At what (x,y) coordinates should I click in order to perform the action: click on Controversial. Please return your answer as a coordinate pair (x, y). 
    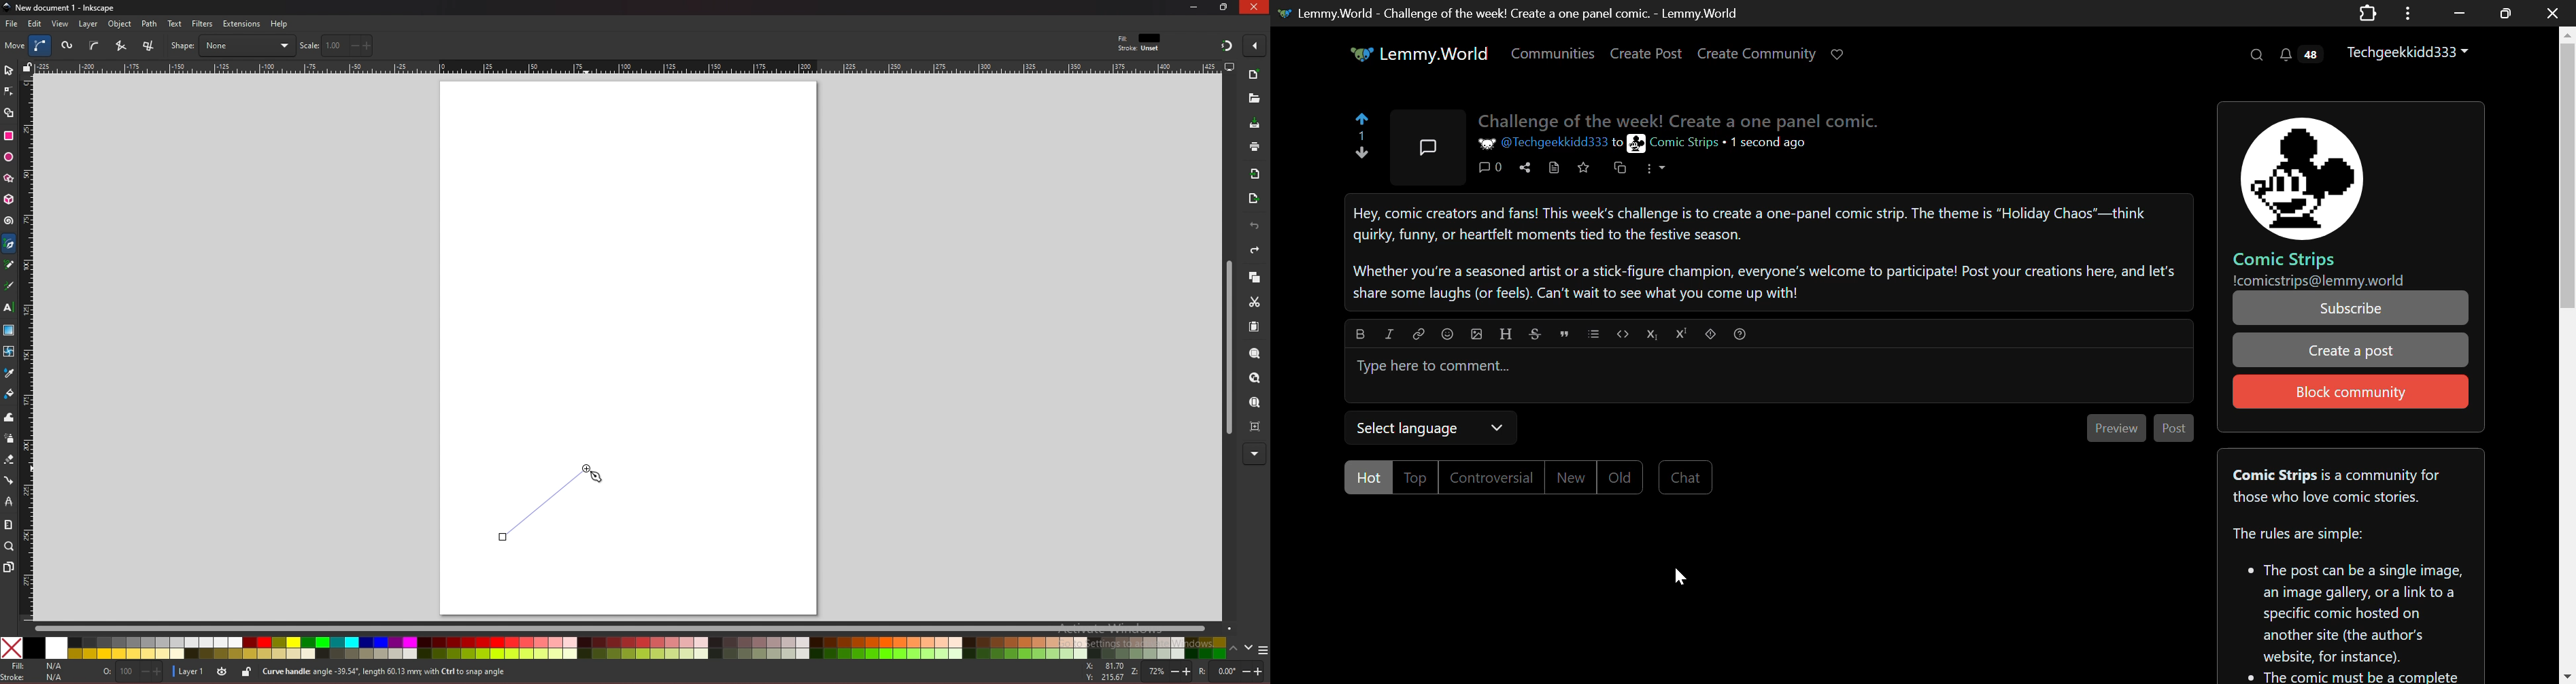
    Looking at the image, I should click on (1491, 477).